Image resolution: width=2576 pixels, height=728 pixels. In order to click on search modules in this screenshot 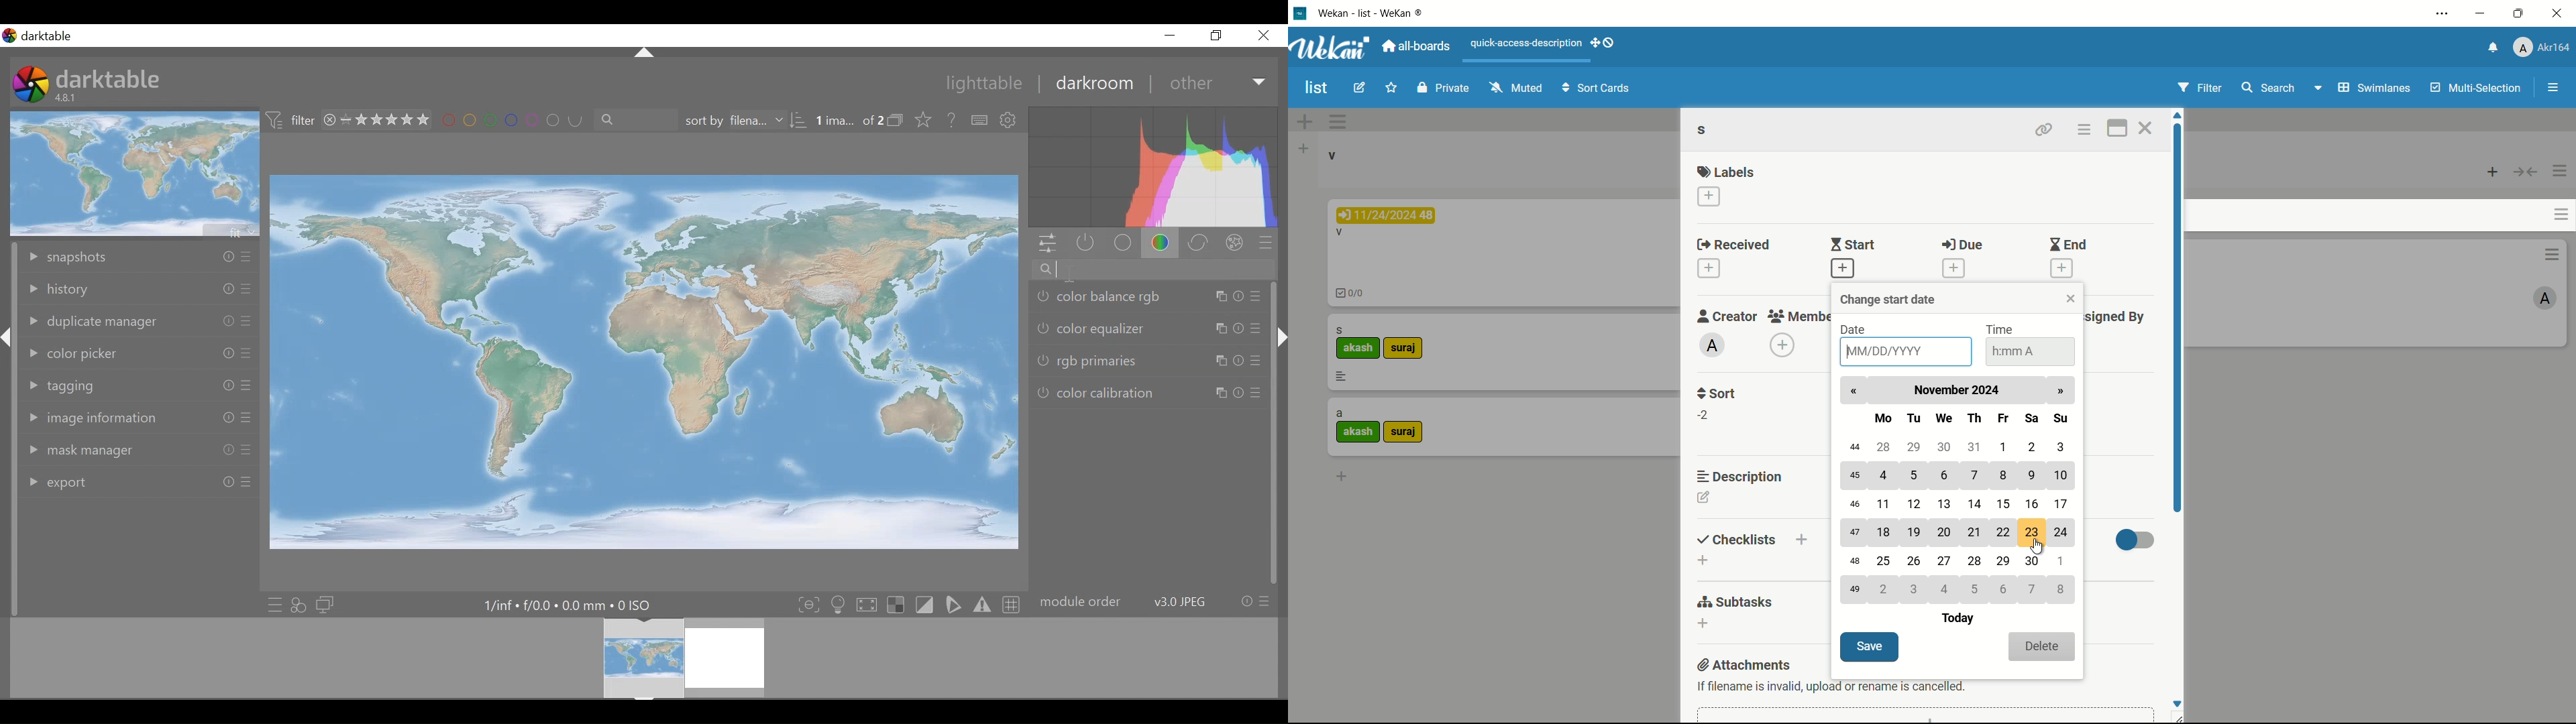, I will do `click(1156, 271)`.